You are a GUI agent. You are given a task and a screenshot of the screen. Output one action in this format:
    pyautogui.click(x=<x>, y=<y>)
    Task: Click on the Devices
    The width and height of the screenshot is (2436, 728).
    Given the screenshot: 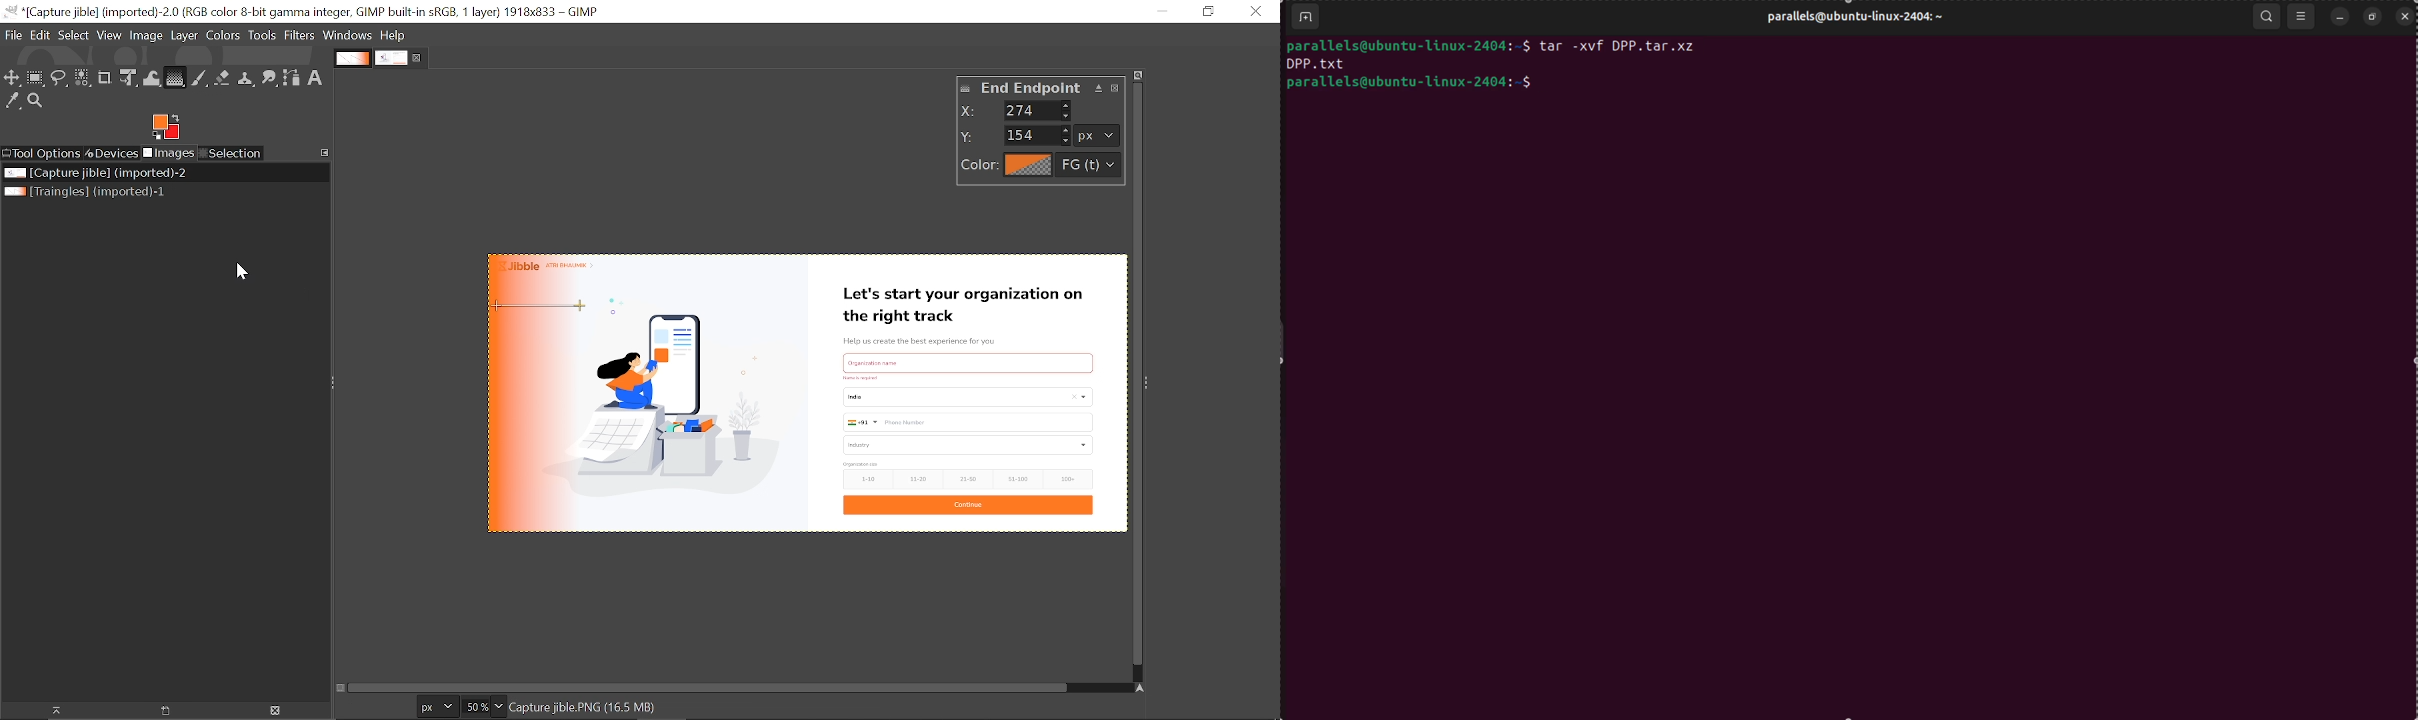 What is the action you would take?
    pyautogui.click(x=112, y=153)
    